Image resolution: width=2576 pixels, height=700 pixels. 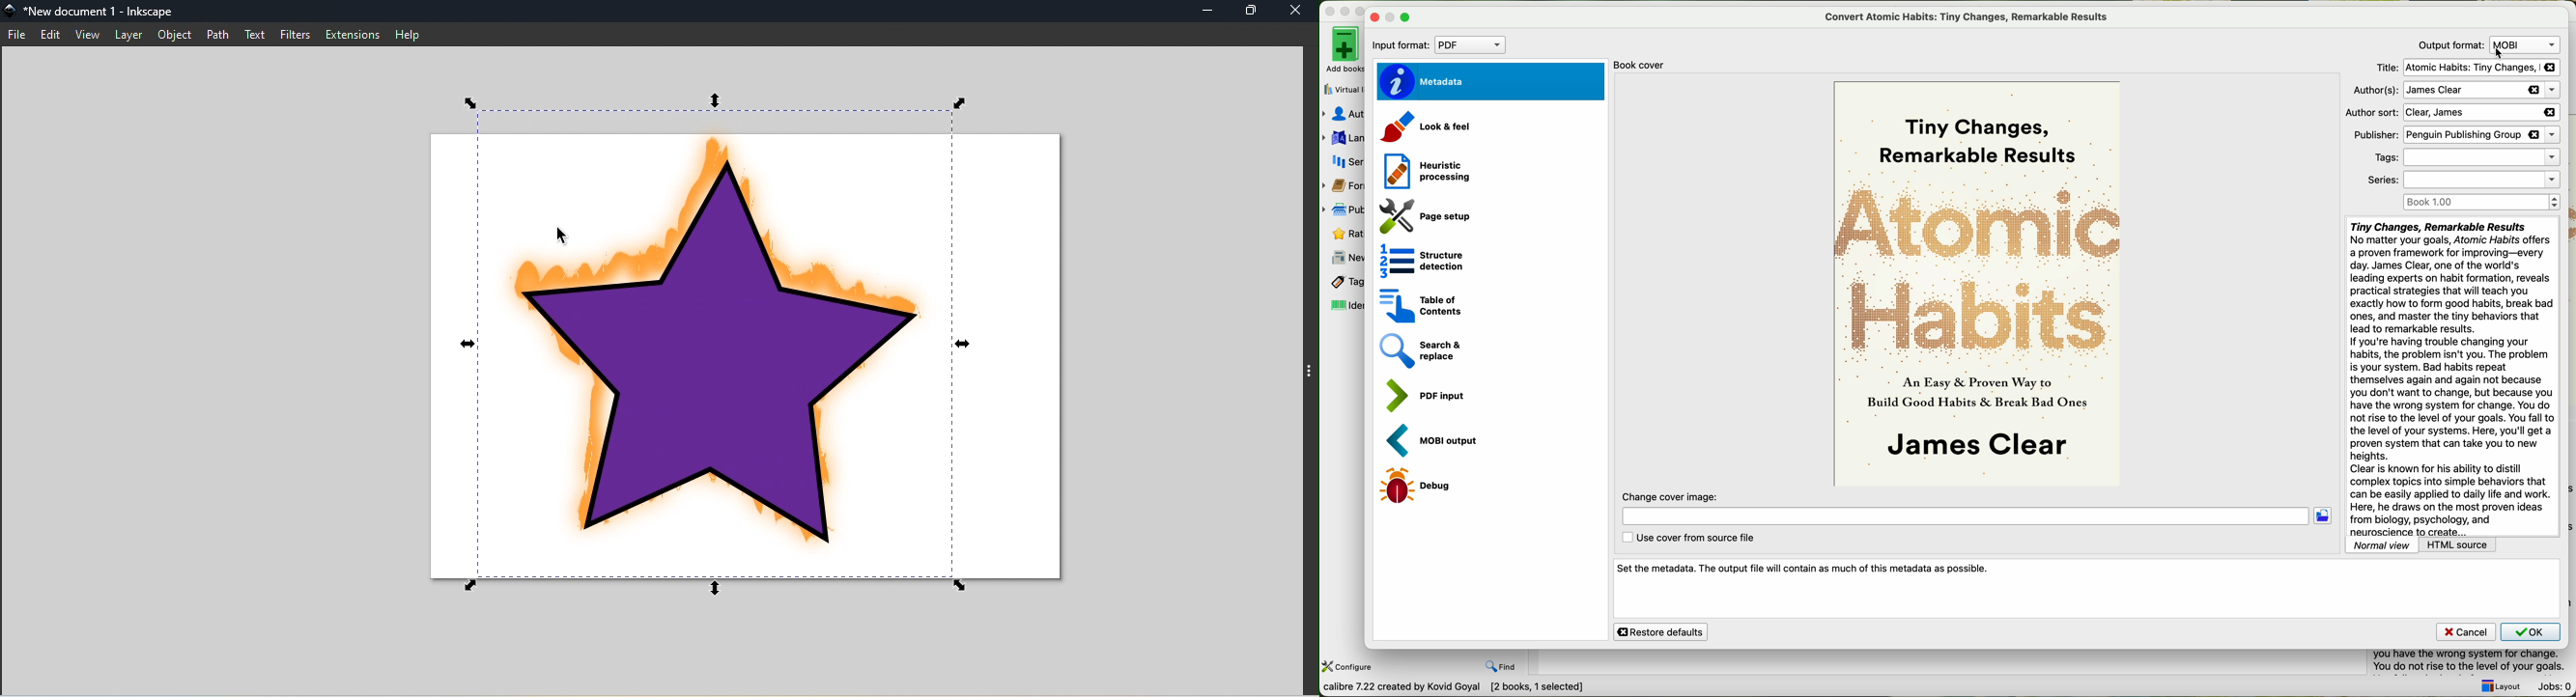 I want to click on add books, so click(x=1341, y=51).